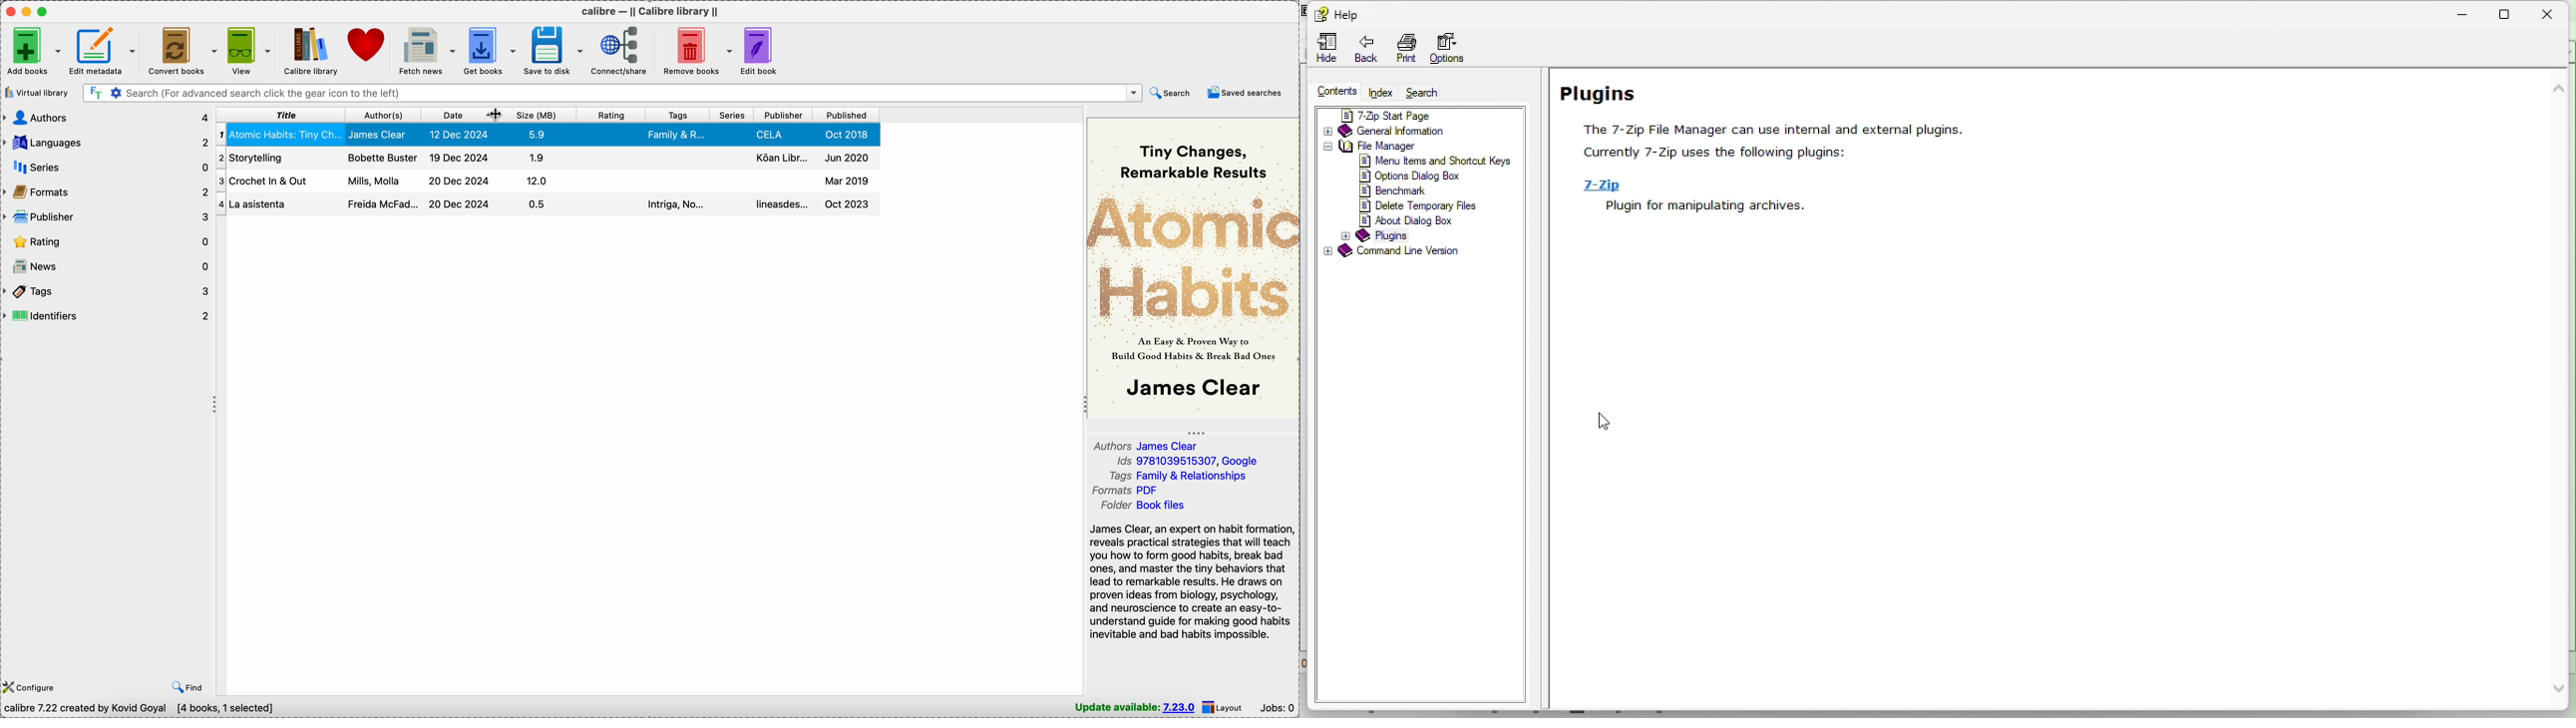  Describe the element at coordinates (493, 116) in the screenshot. I see `cursor` at that location.